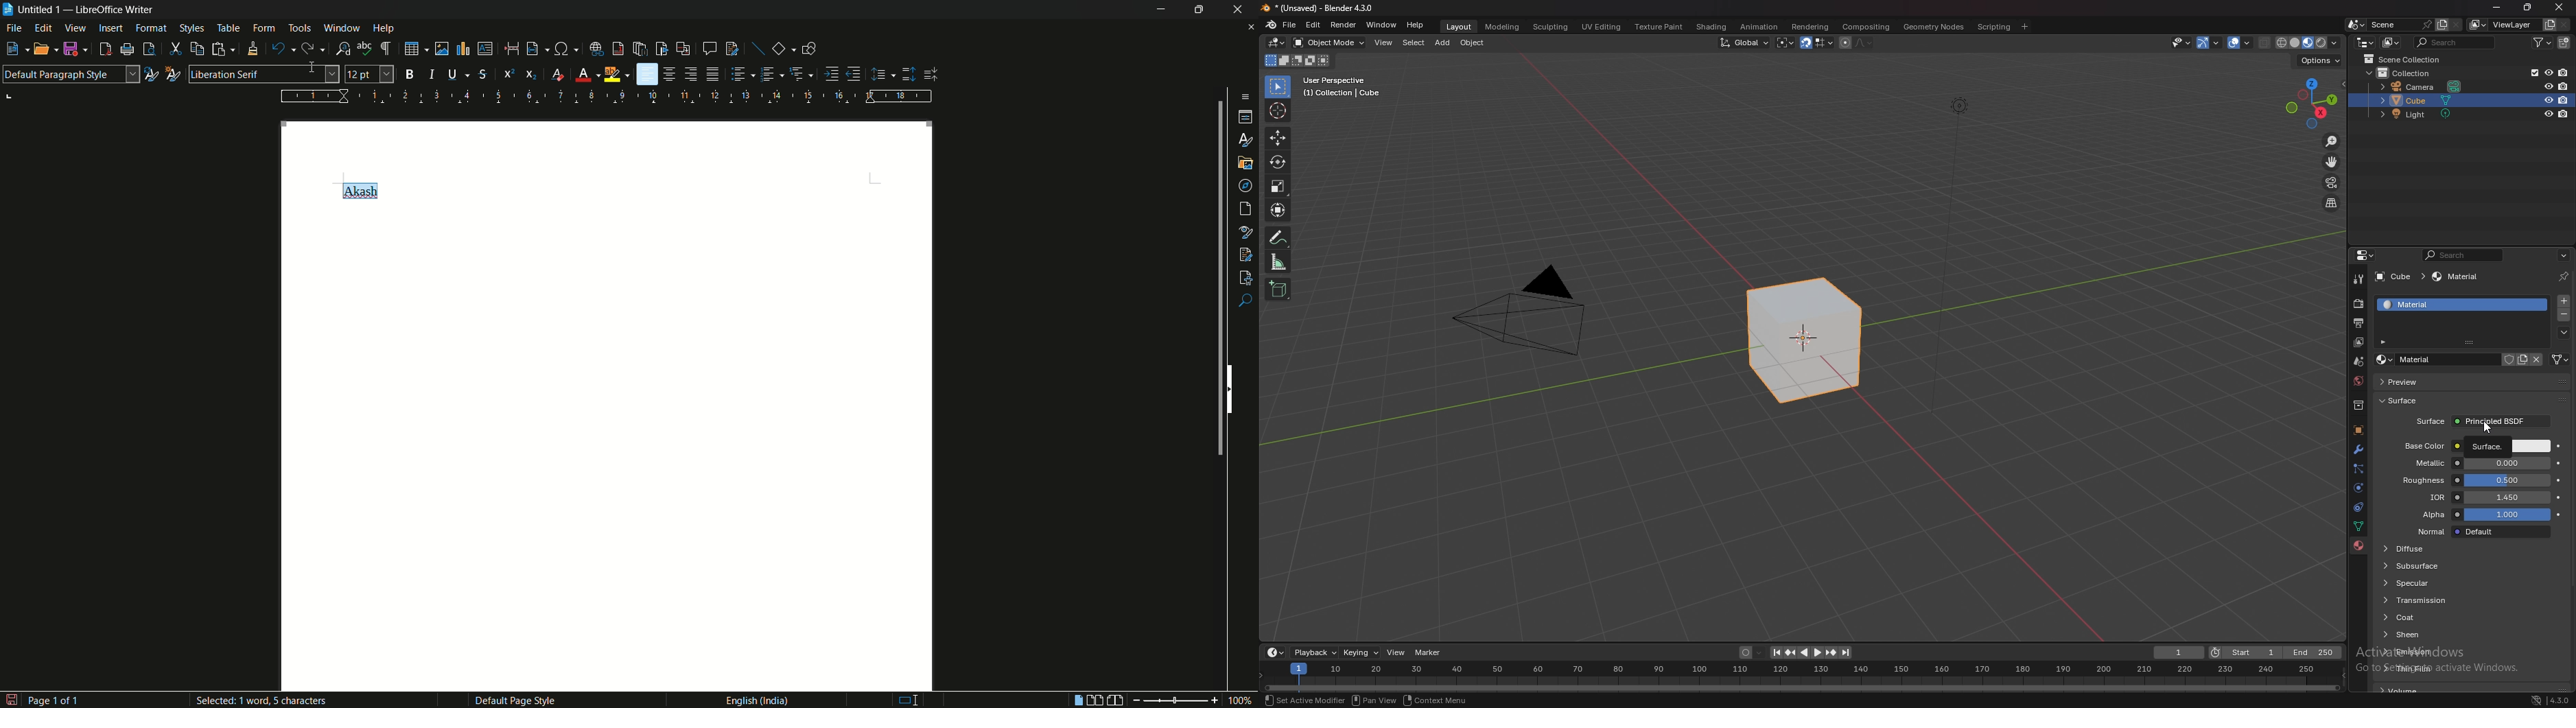  What do you see at coordinates (70, 74) in the screenshot?
I see `paragraph style` at bounding box center [70, 74].